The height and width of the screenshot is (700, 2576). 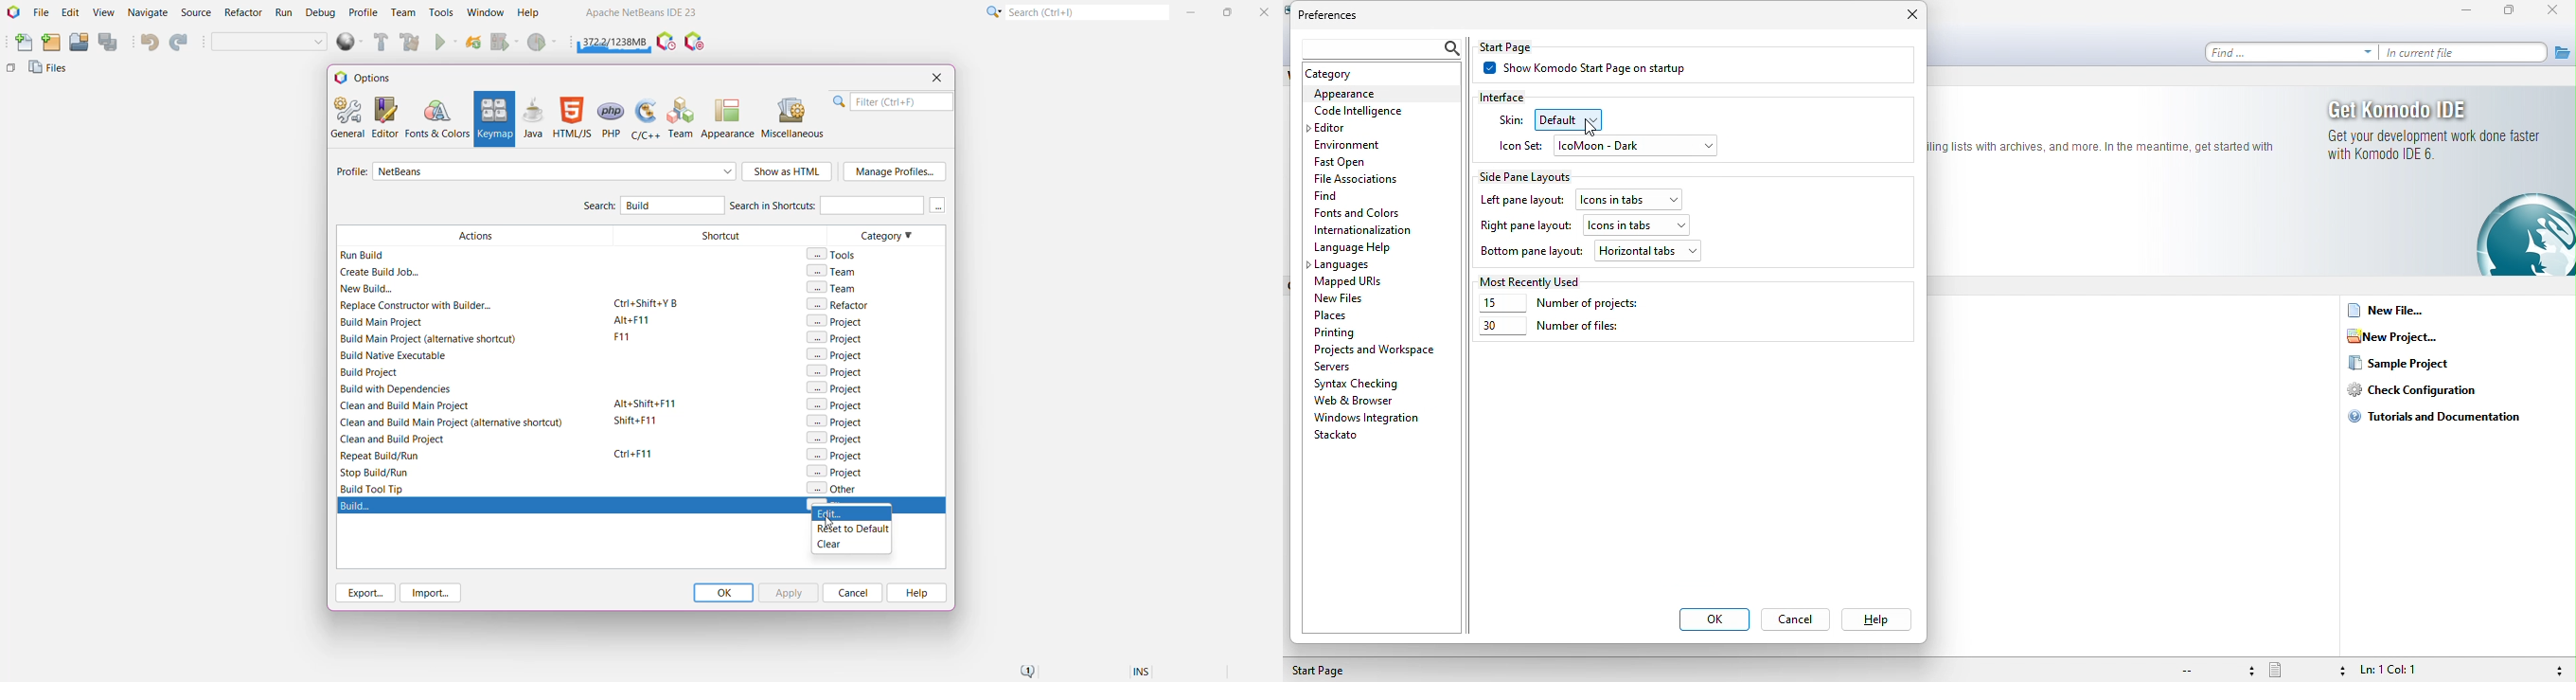 What do you see at coordinates (1590, 129) in the screenshot?
I see `cursor movement` at bounding box center [1590, 129].